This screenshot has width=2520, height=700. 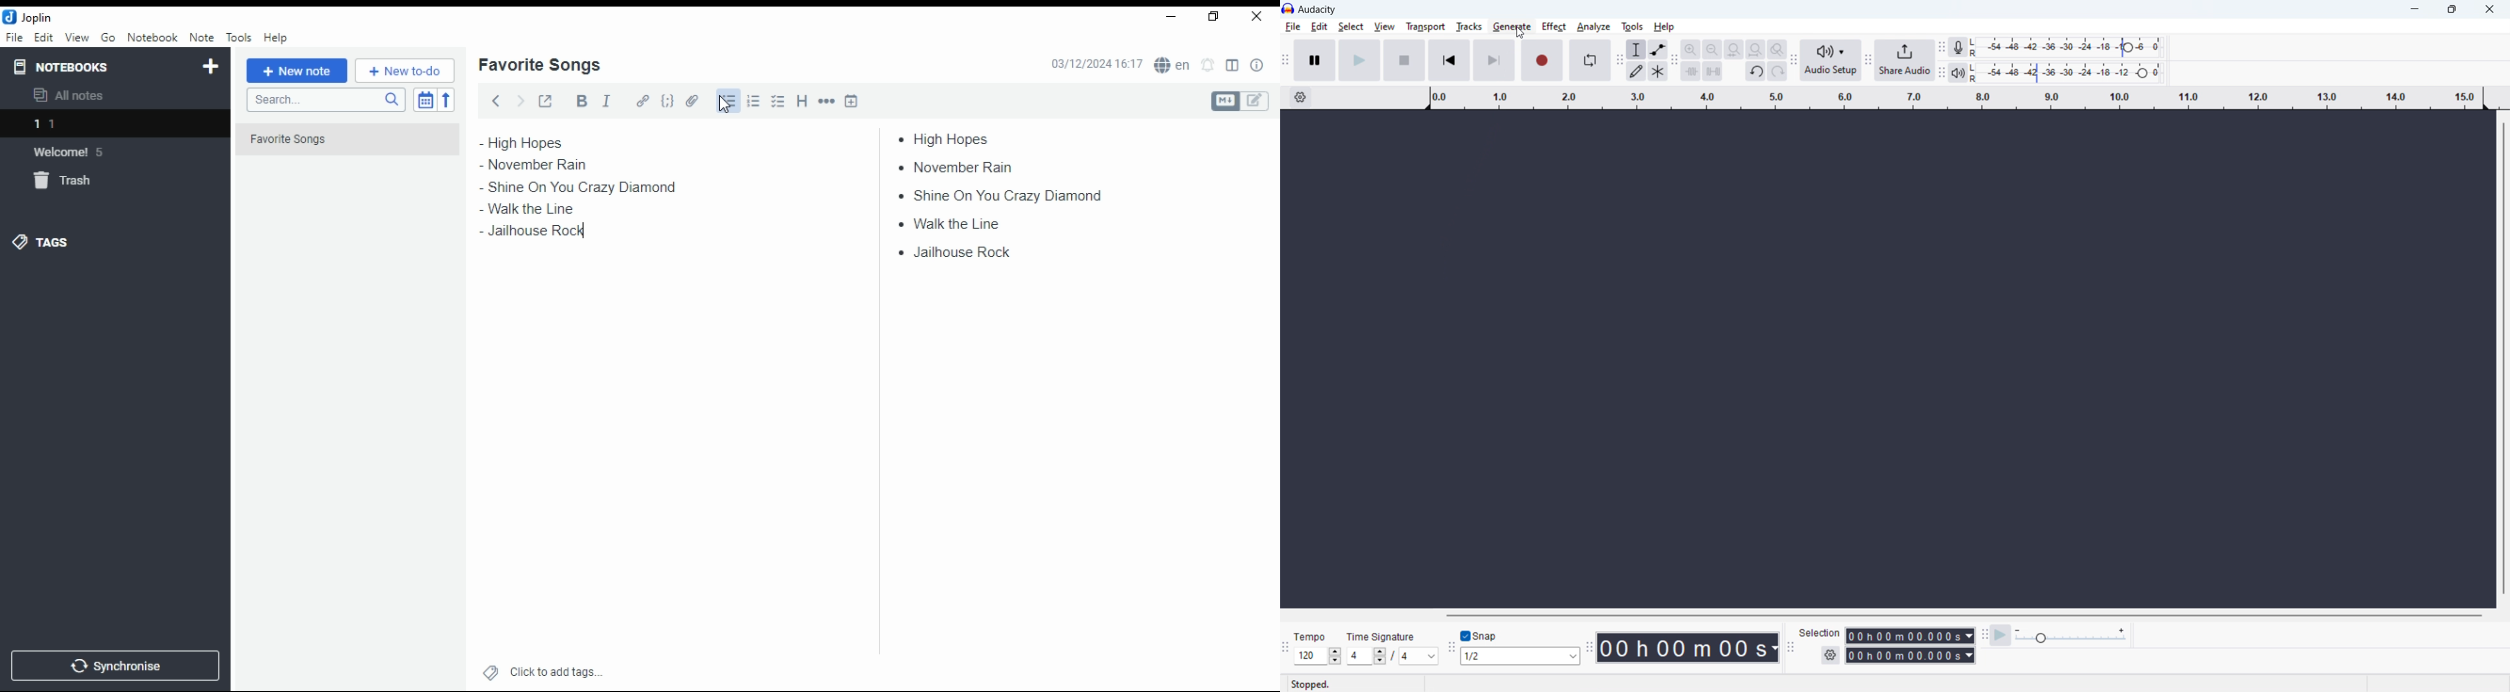 I want to click on draw tool, so click(x=1636, y=70).